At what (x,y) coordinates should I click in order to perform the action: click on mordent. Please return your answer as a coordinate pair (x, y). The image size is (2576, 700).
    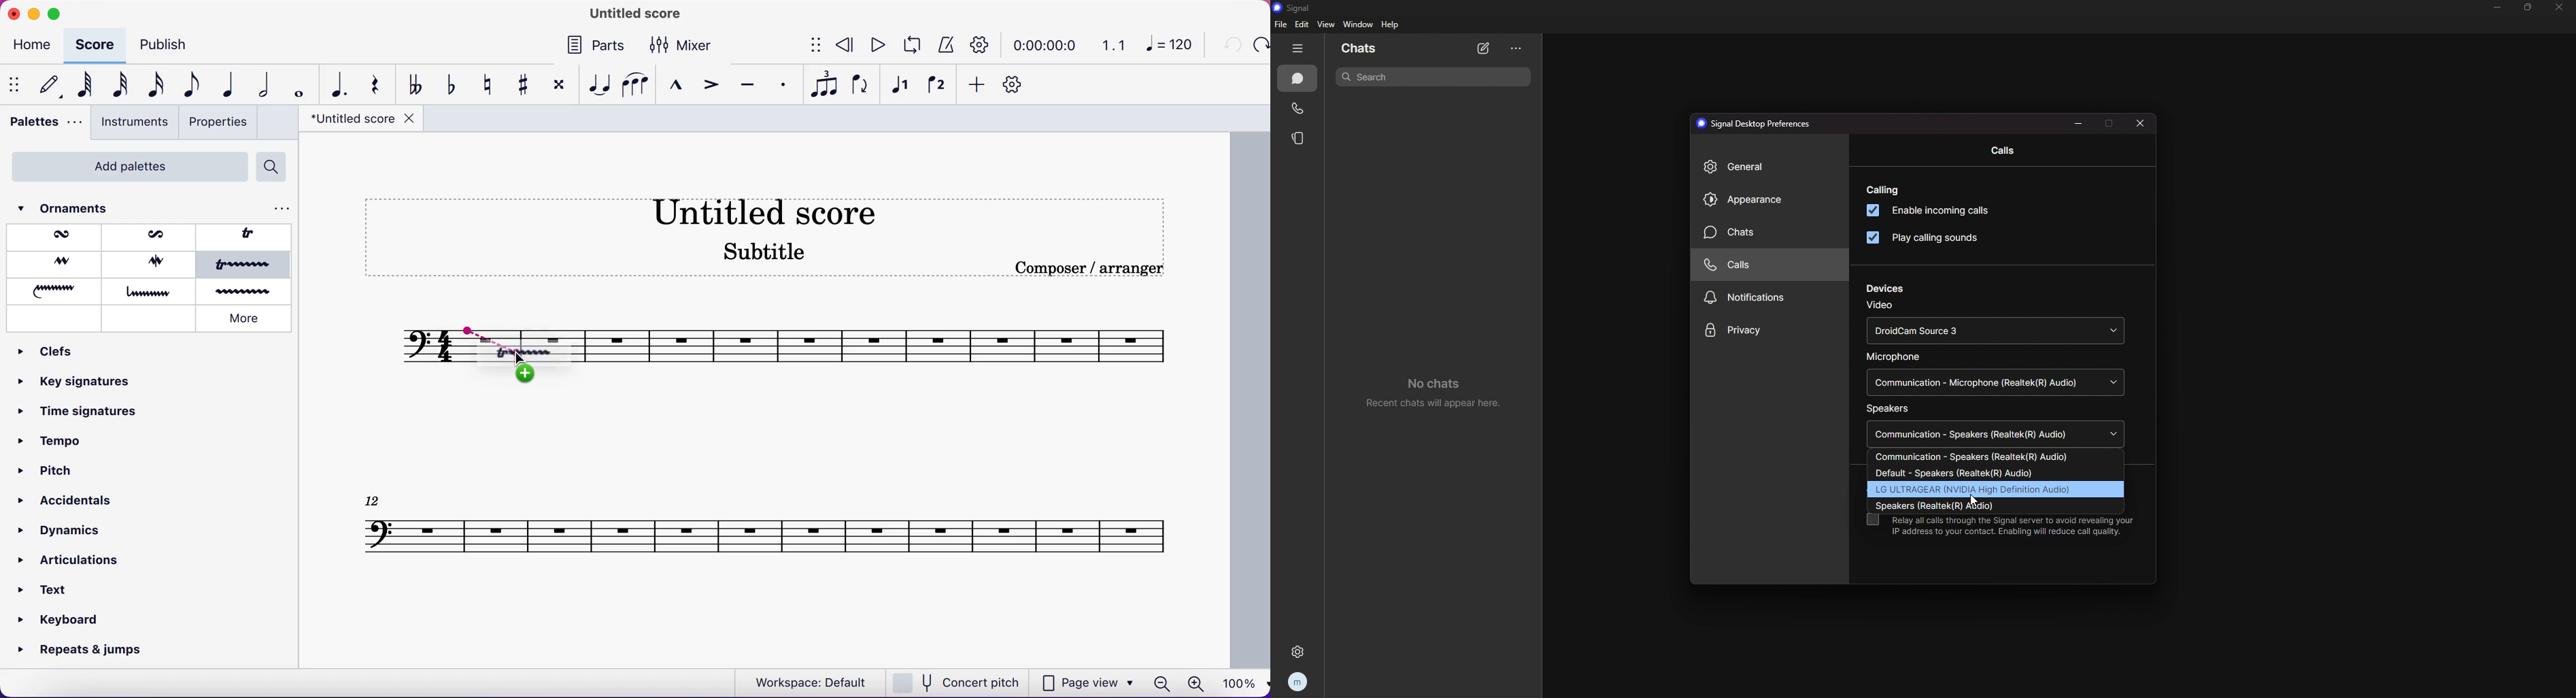
    Looking at the image, I should click on (58, 237).